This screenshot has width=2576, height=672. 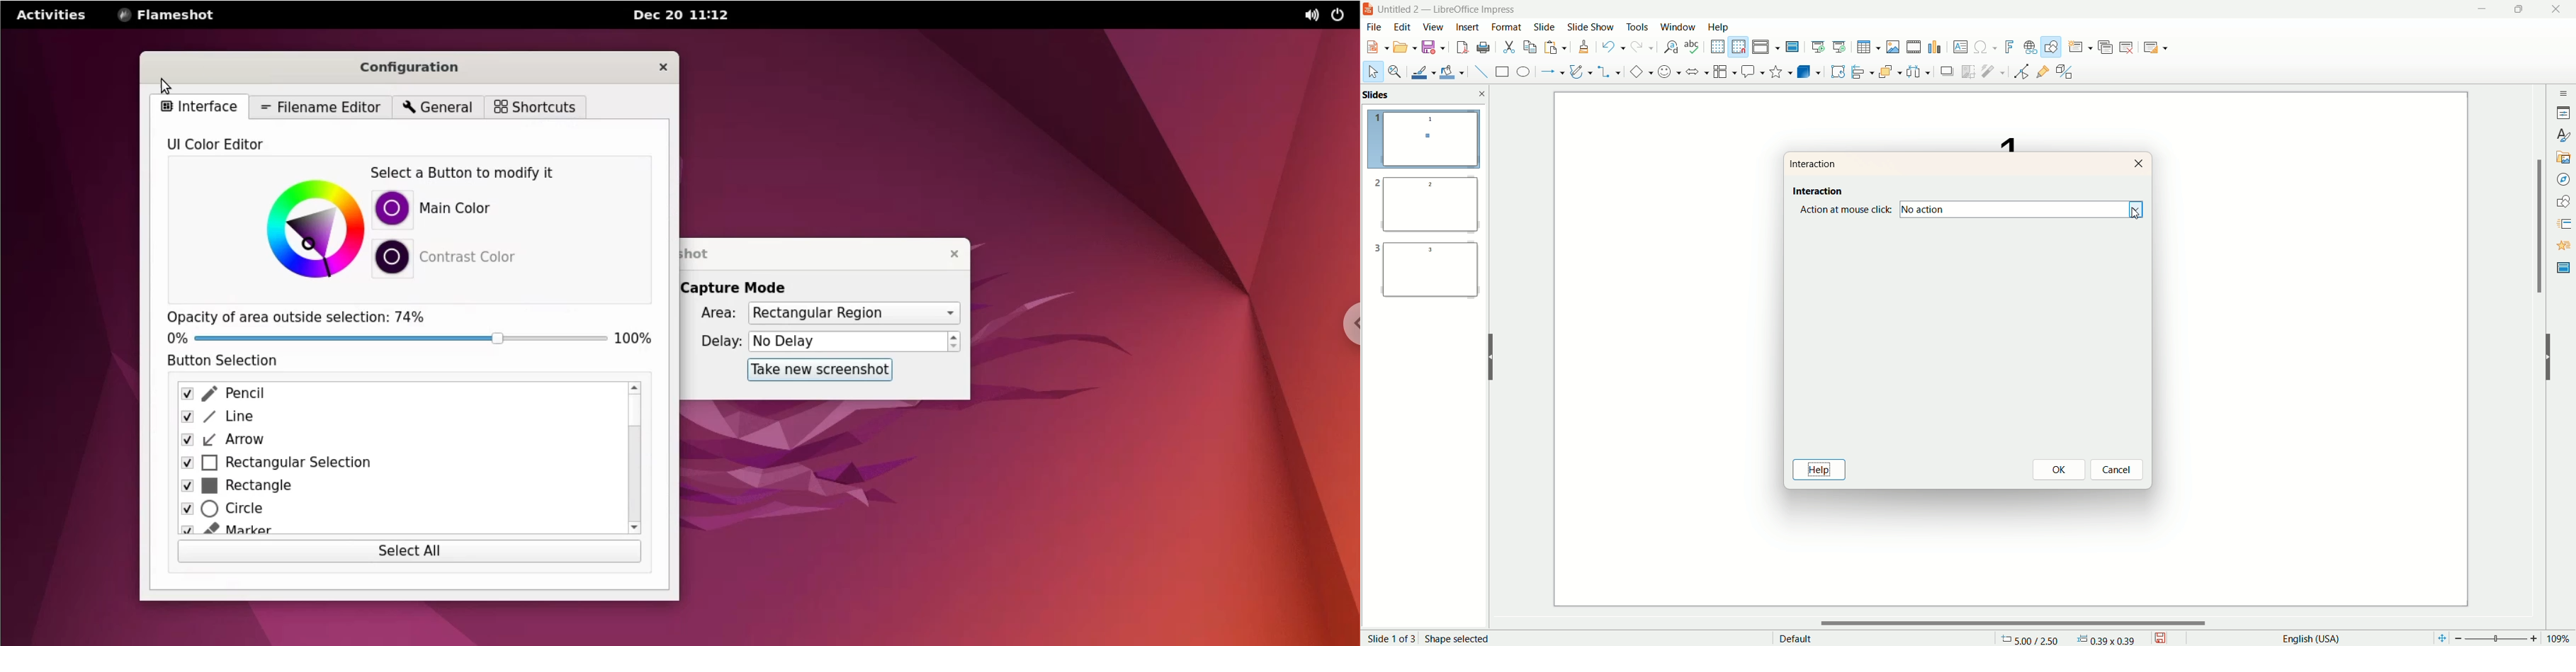 I want to click on view, so click(x=1431, y=28).